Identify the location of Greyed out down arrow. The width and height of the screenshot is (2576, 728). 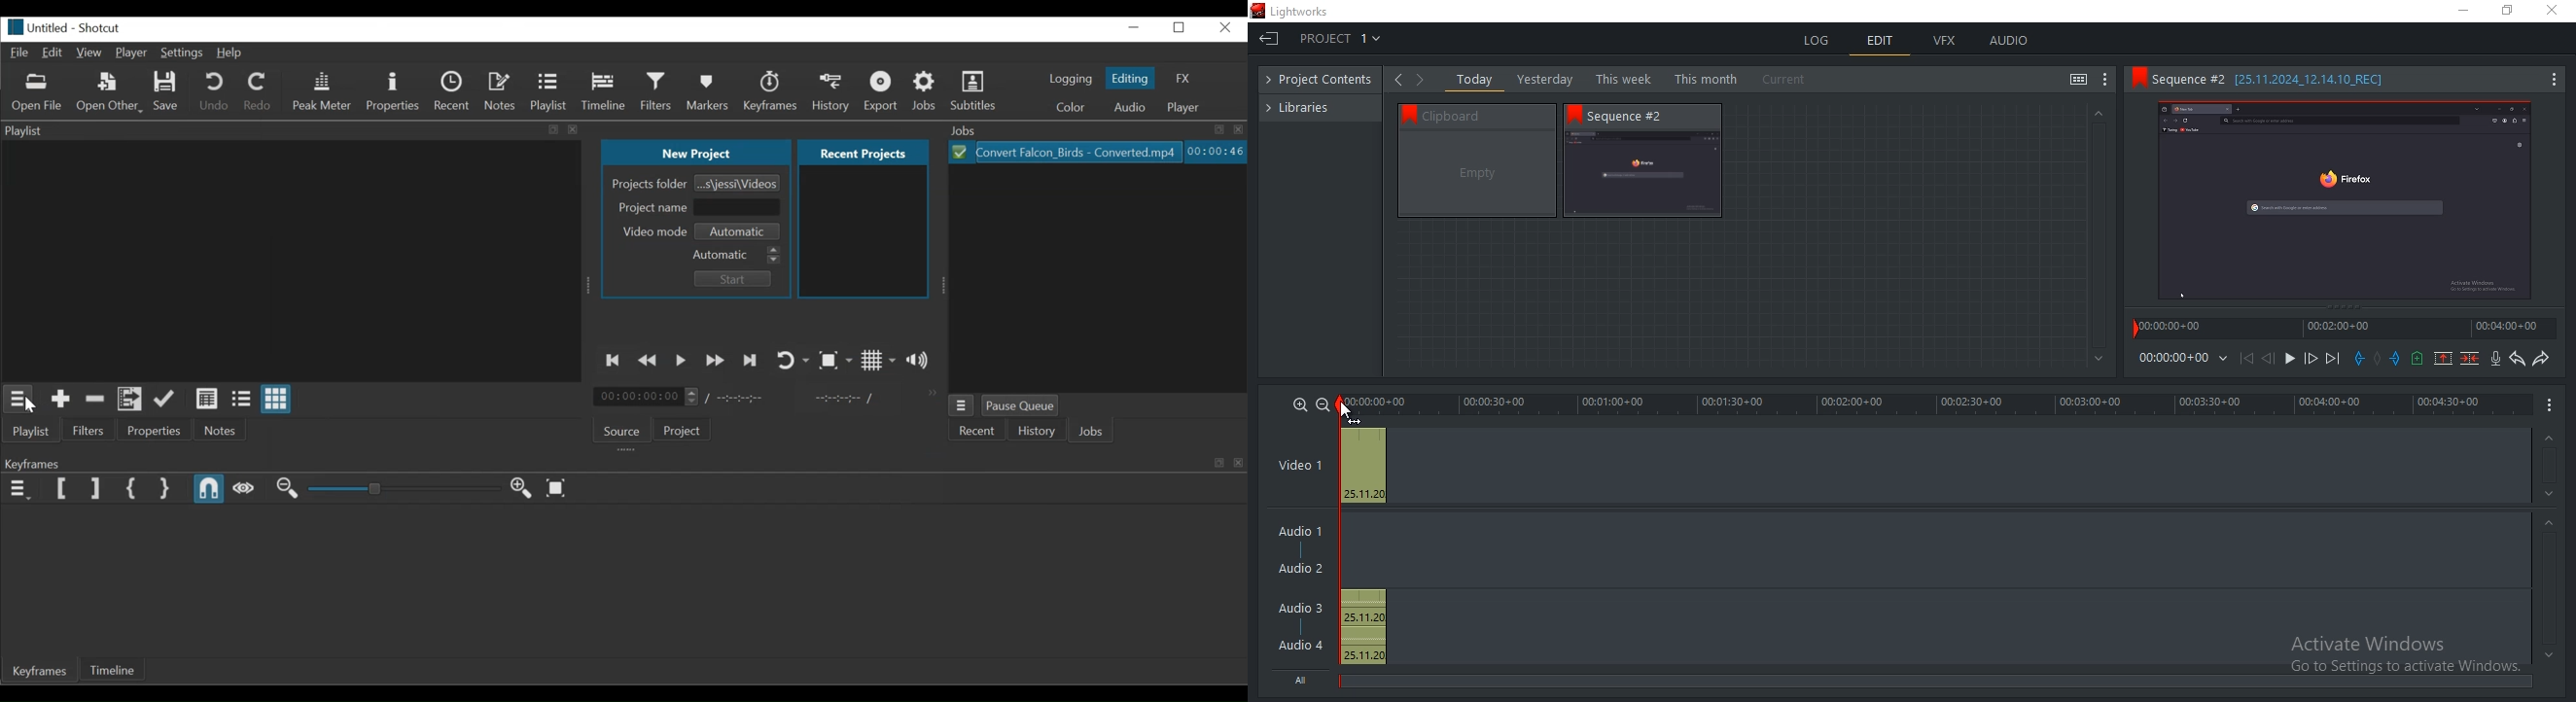
(2552, 497).